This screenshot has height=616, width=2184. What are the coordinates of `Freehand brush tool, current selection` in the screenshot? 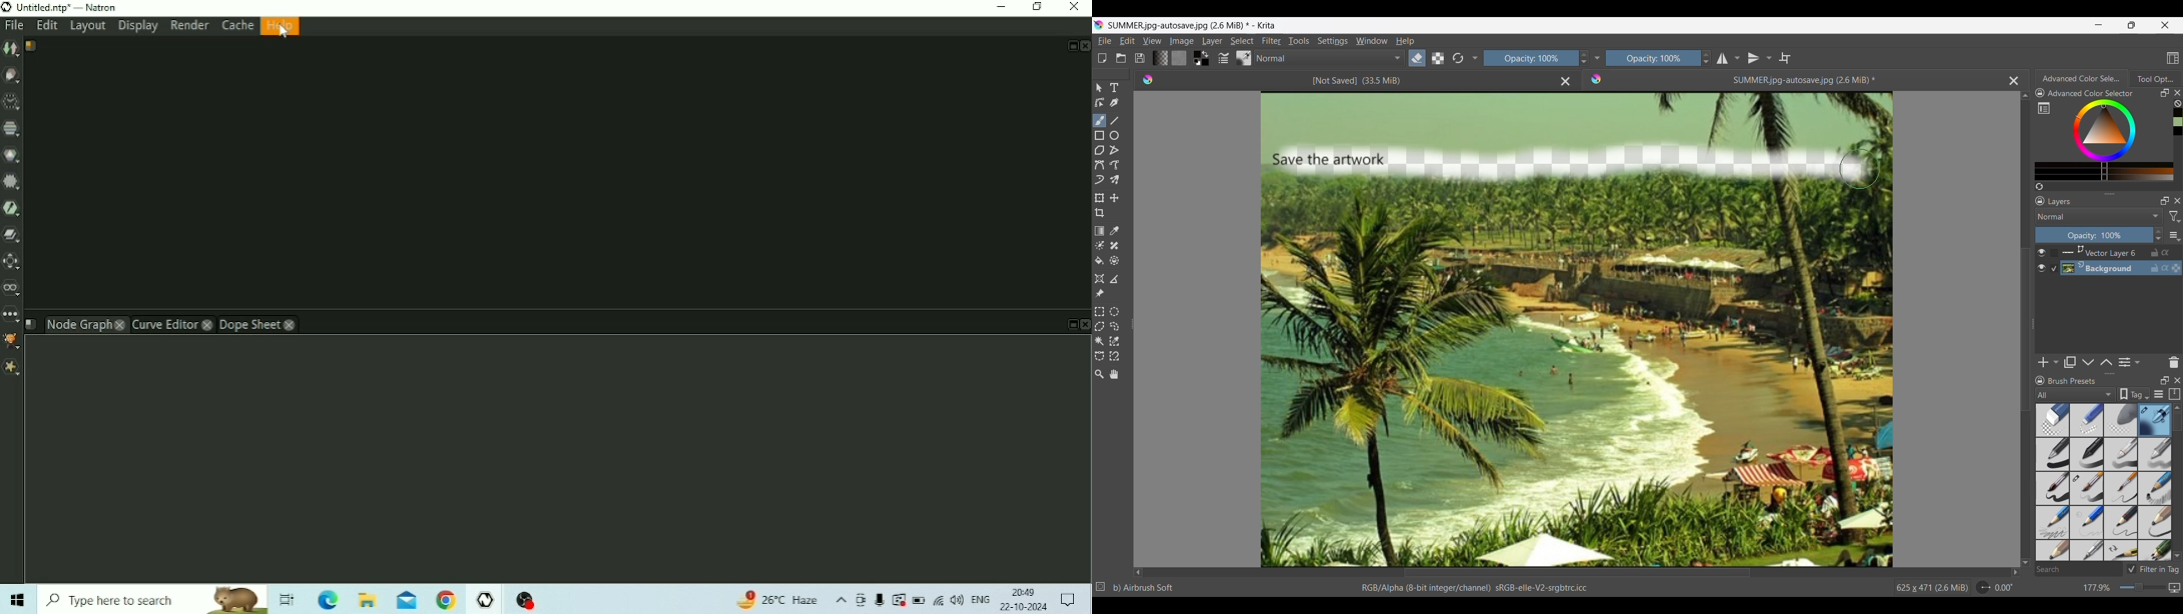 It's located at (1100, 121).